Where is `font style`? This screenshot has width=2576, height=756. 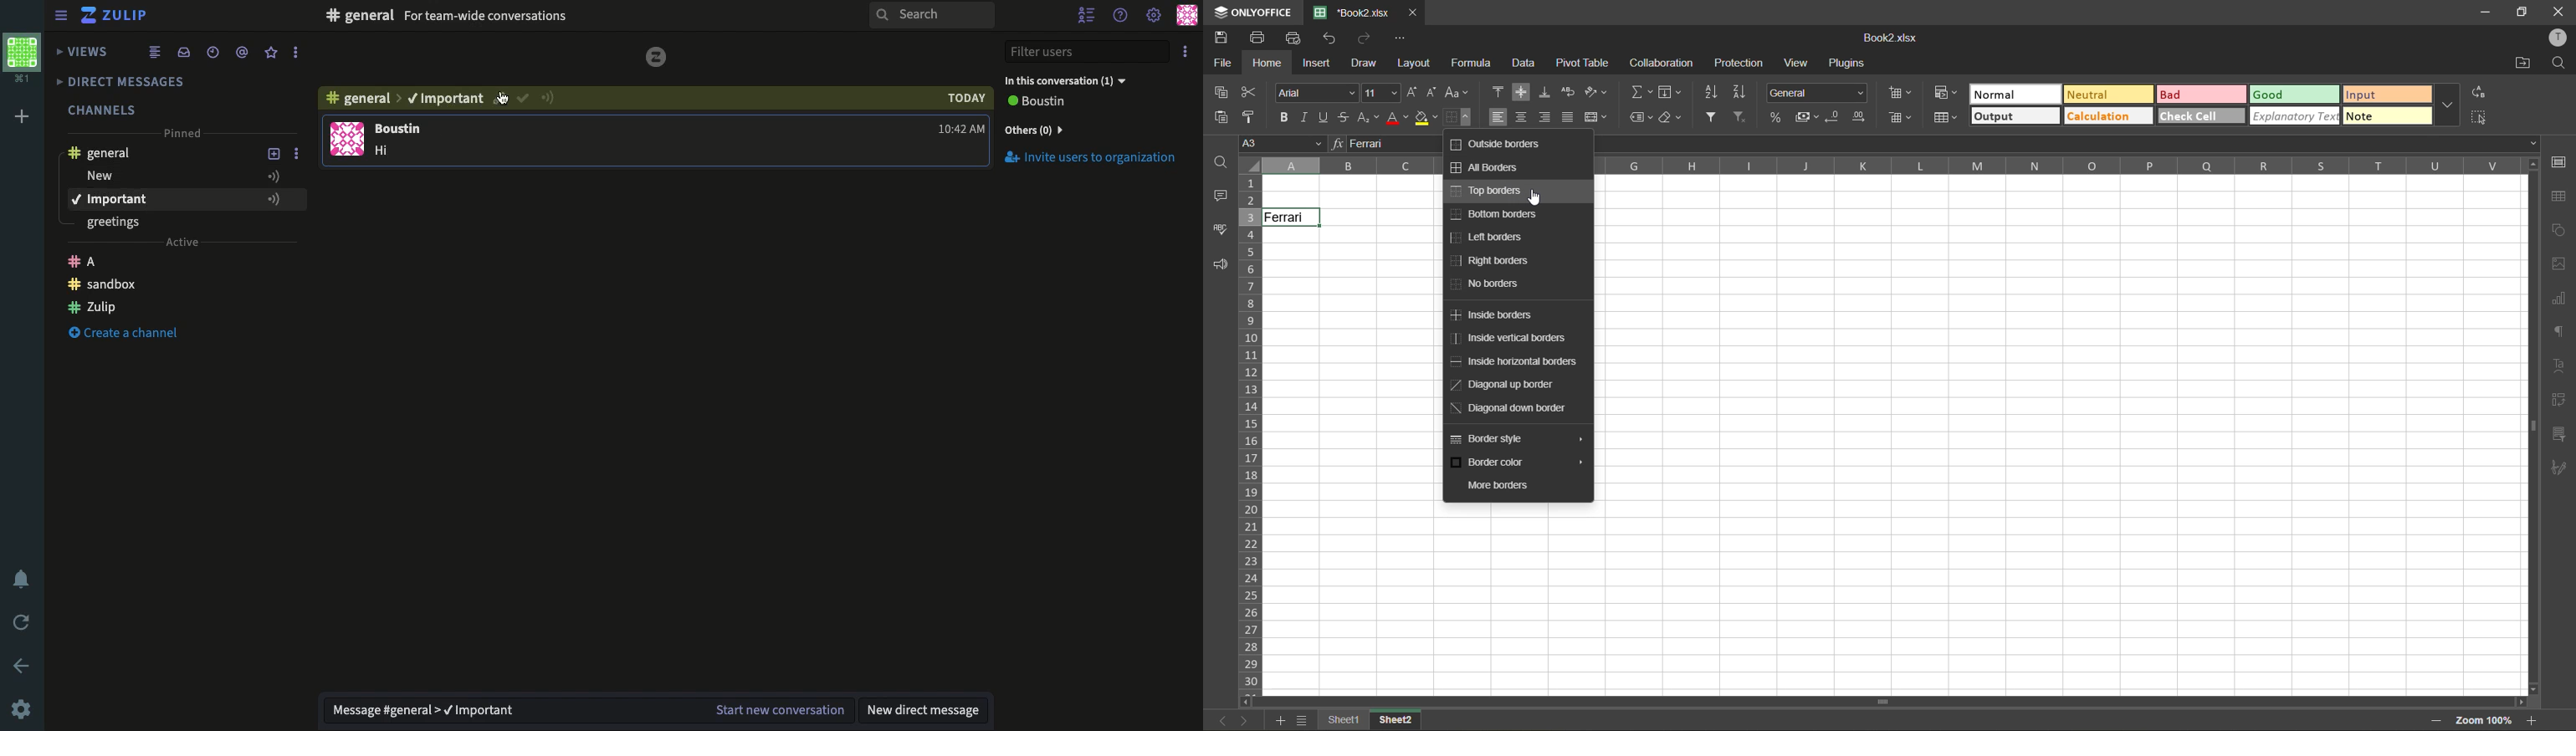
font style is located at coordinates (1315, 93).